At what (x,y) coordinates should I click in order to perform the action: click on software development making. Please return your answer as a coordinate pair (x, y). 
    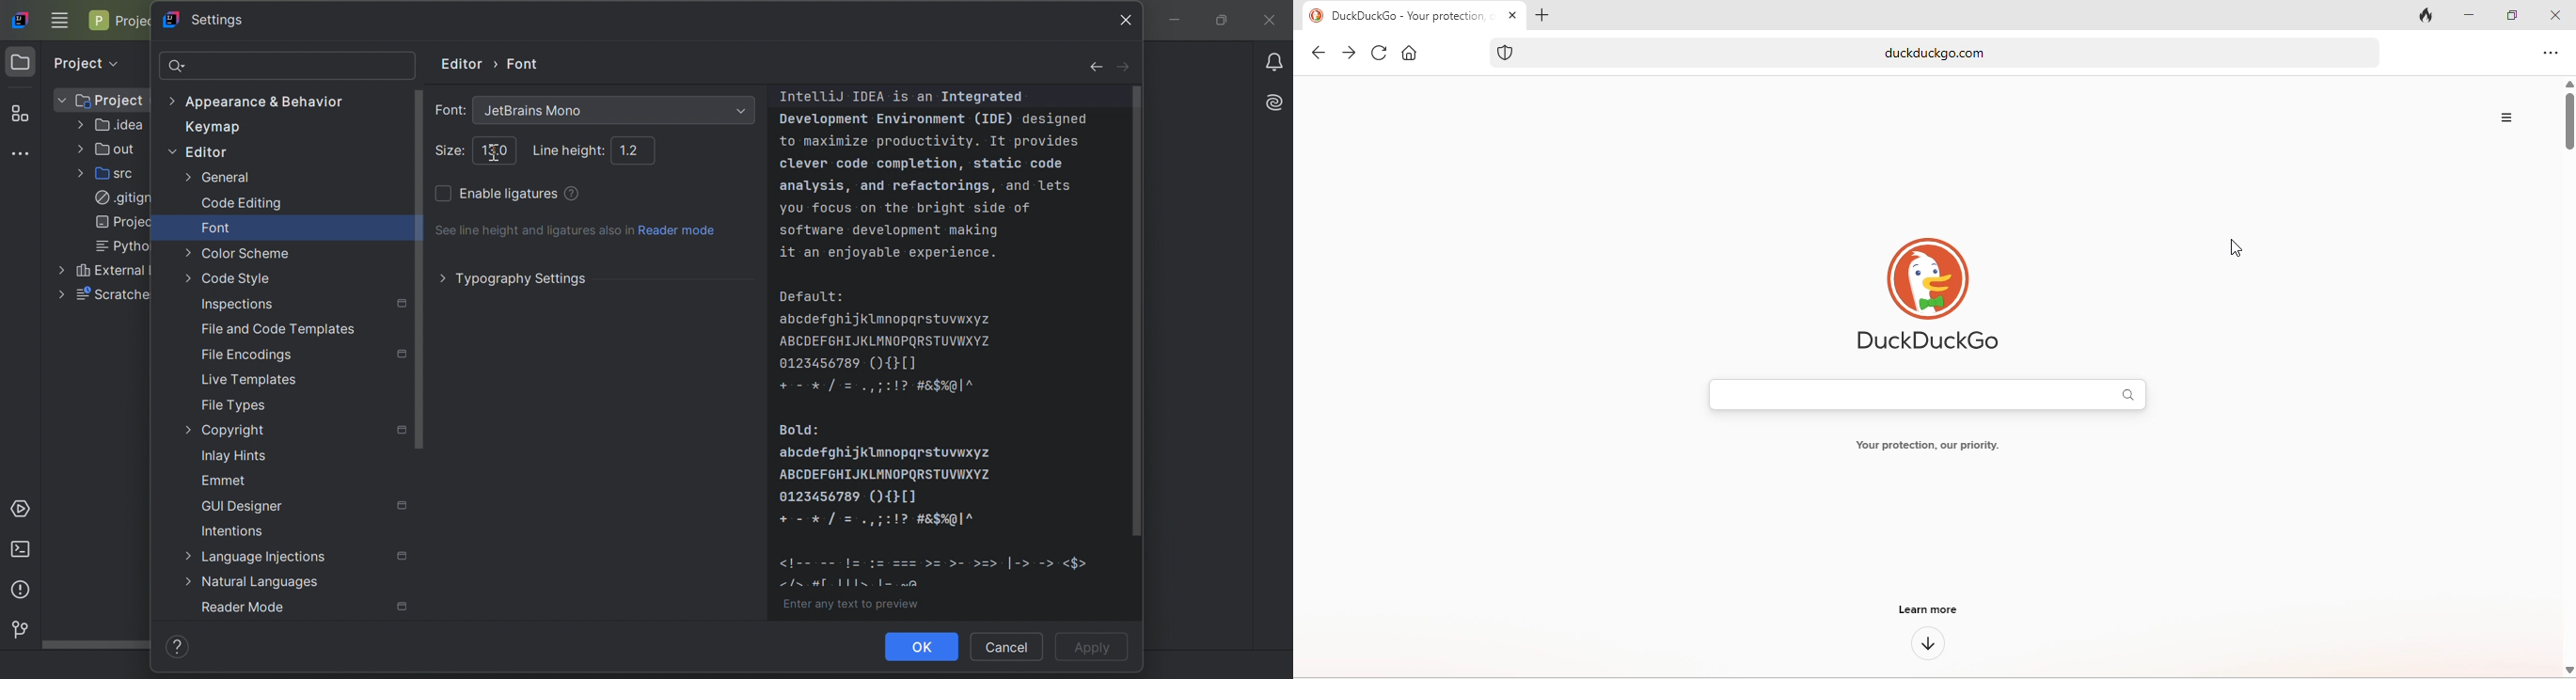
    Looking at the image, I should click on (890, 230).